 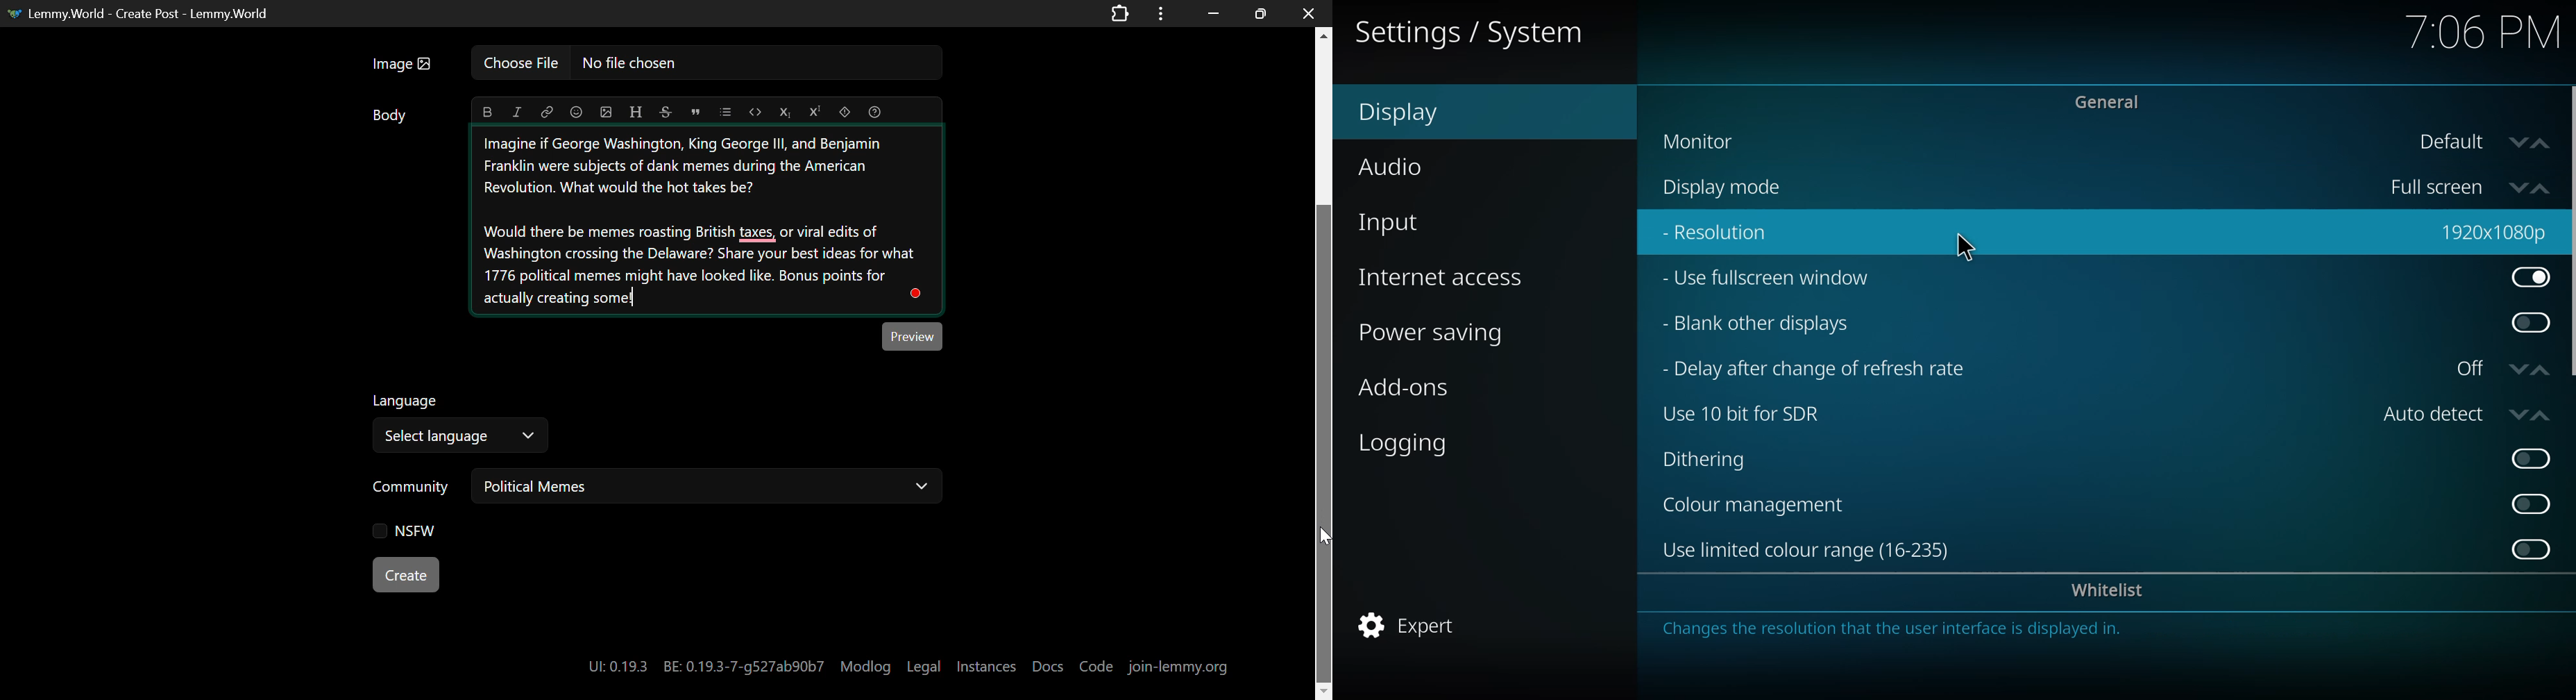 I want to click on display, so click(x=1402, y=115).